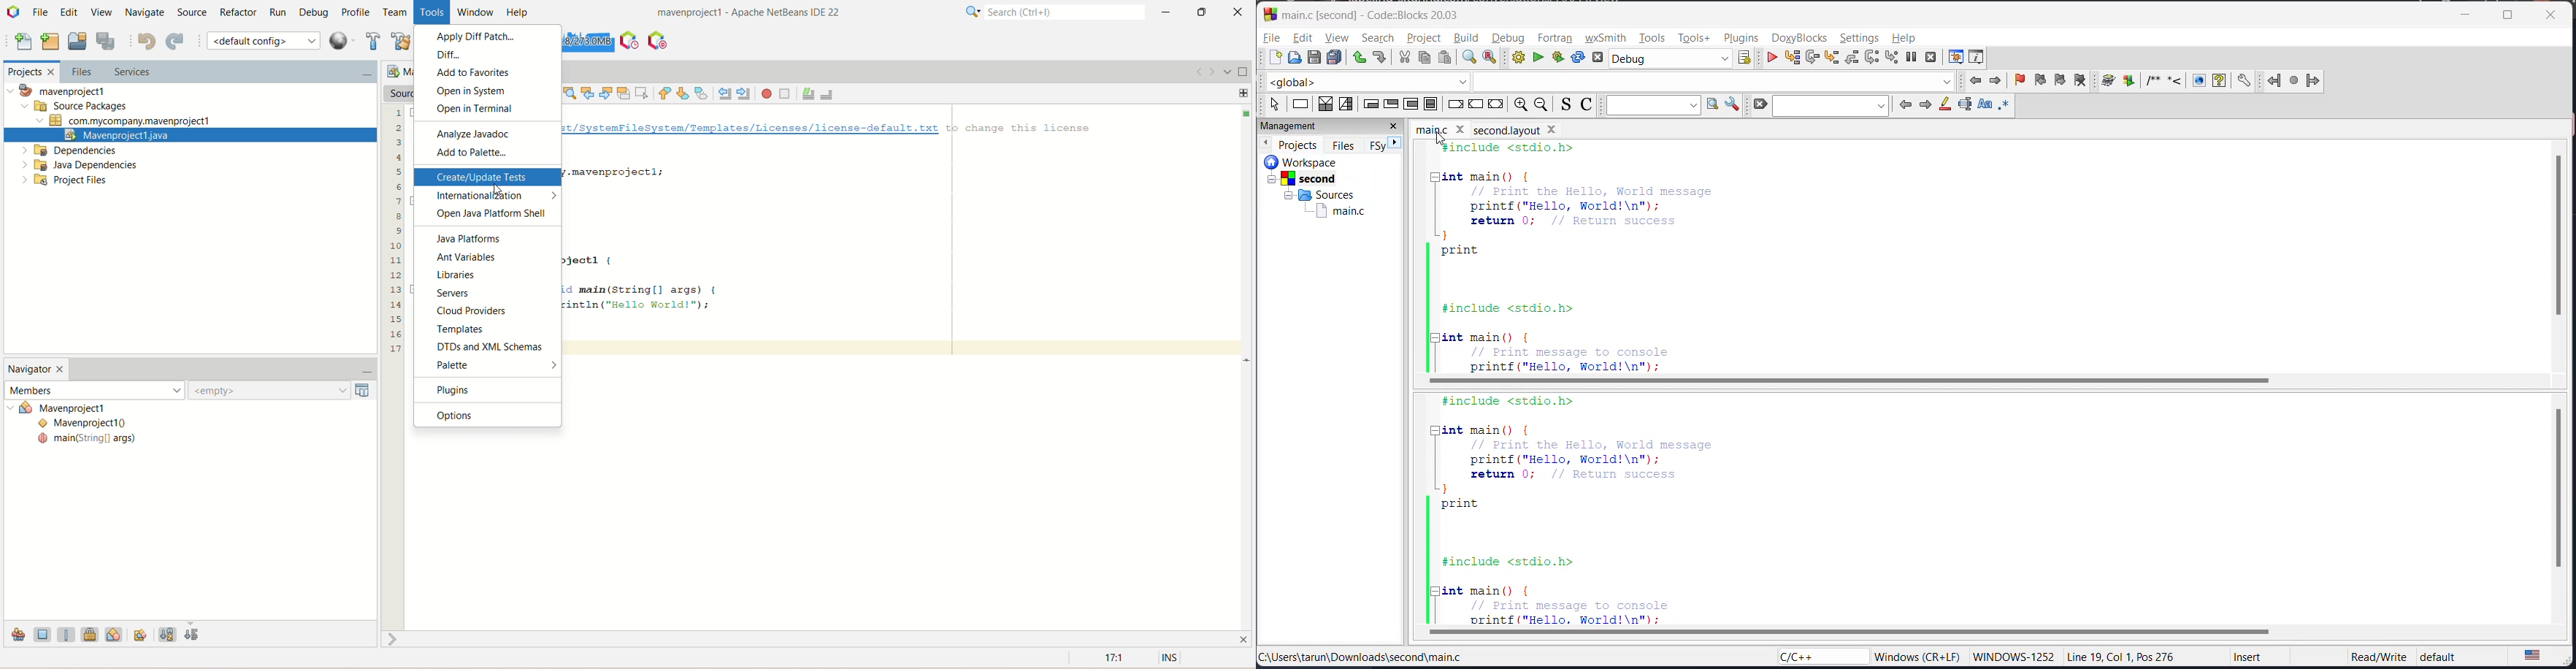  What do you see at coordinates (809, 94) in the screenshot?
I see `comment` at bounding box center [809, 94].